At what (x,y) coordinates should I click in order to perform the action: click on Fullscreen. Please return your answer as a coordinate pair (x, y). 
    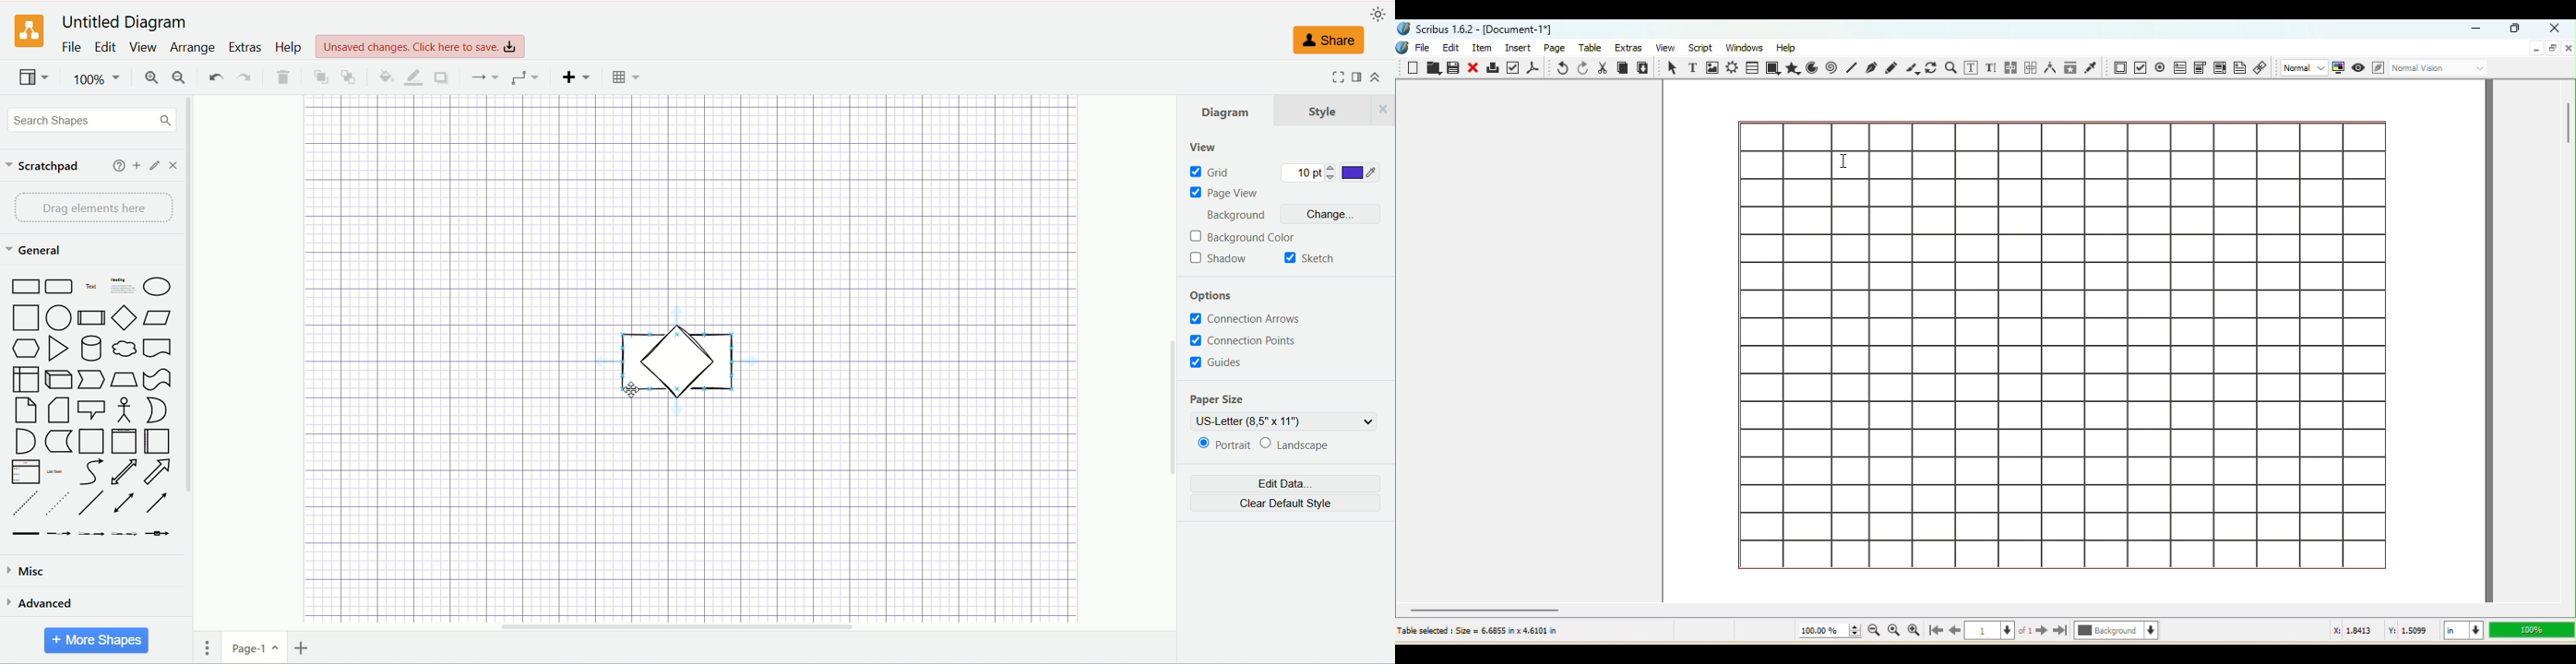
    Looking at the image, I should click on (1332, 78).